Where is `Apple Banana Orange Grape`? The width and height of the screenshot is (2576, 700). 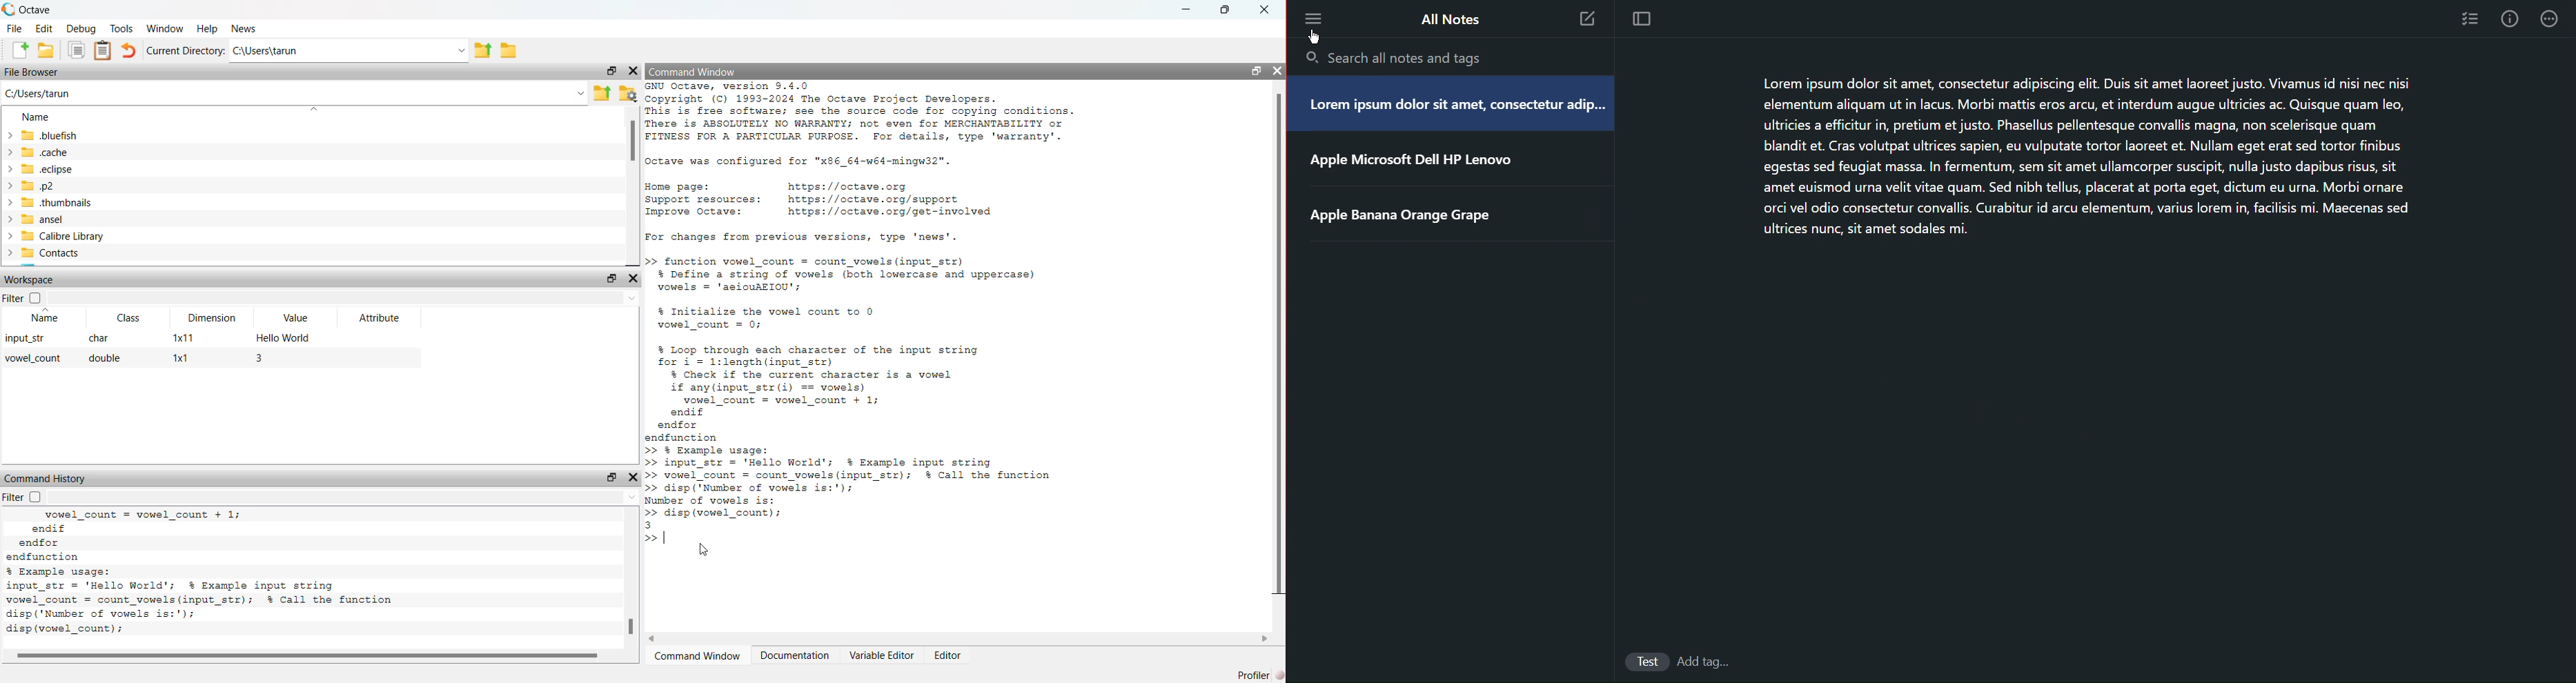 Apple Banana Orange Grape is located at coordinates (1406, 216).